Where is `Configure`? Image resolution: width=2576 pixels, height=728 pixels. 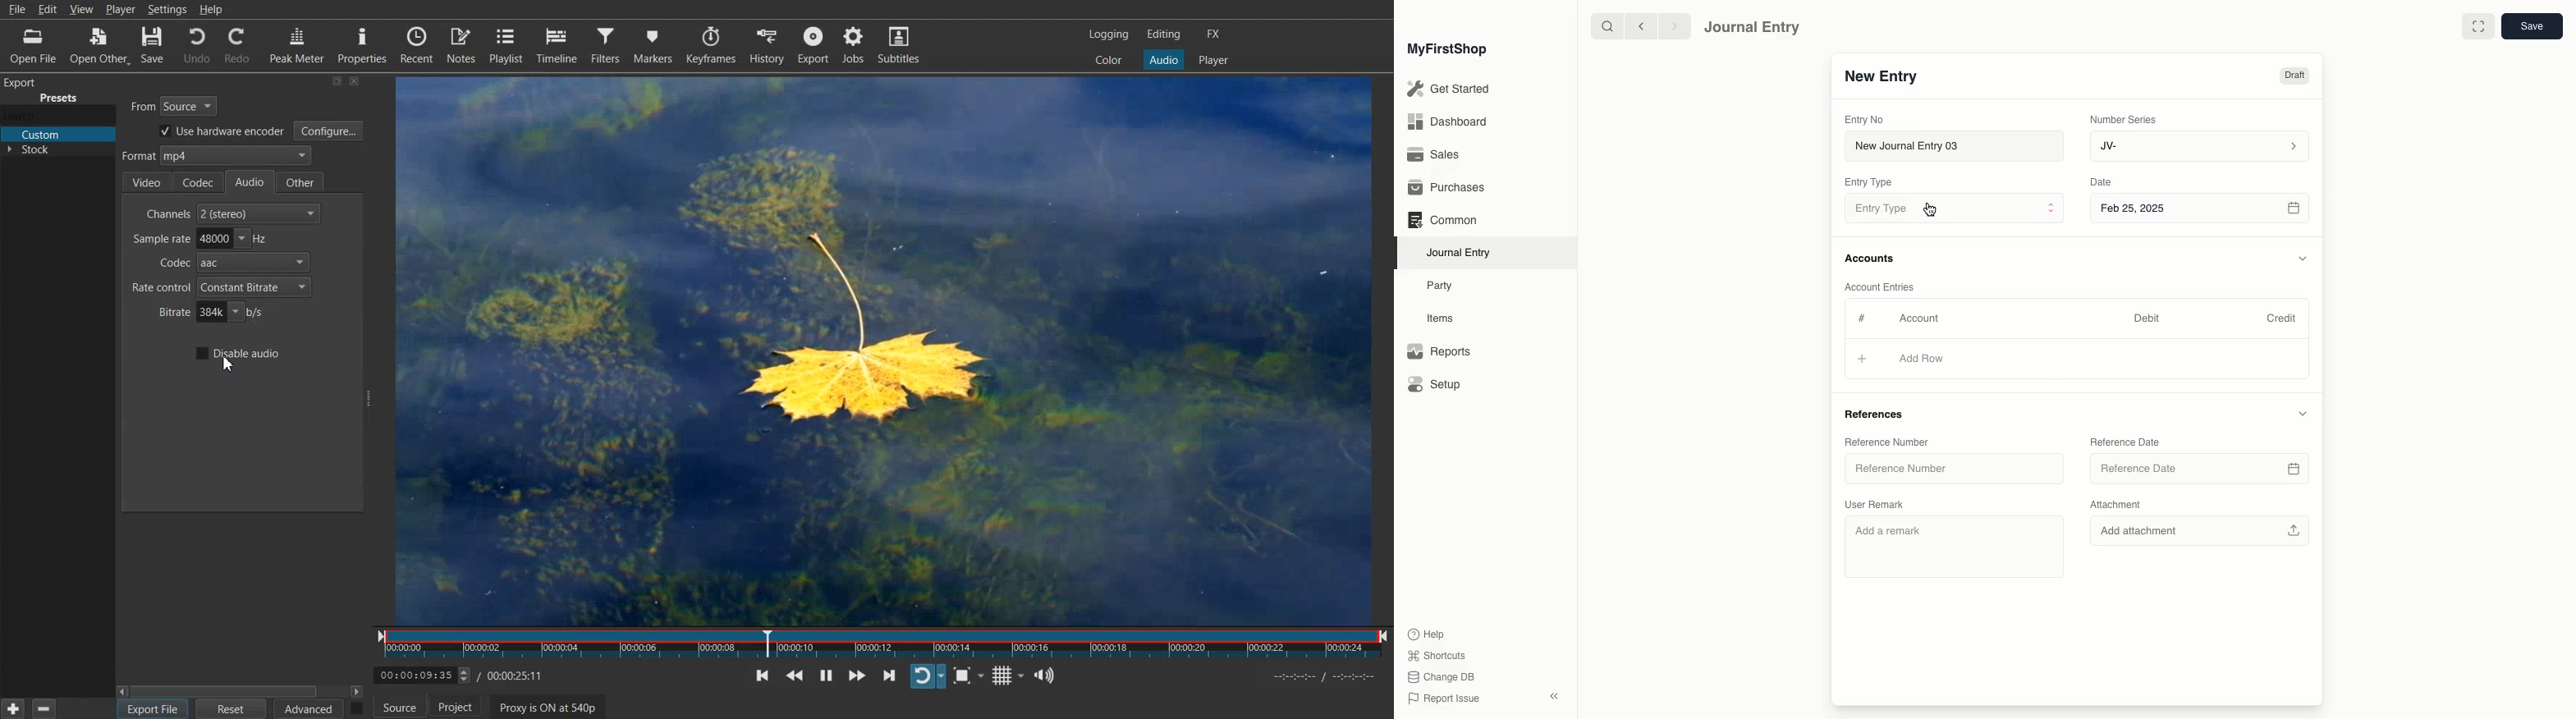
Configure is located at coordinates (329, 131).